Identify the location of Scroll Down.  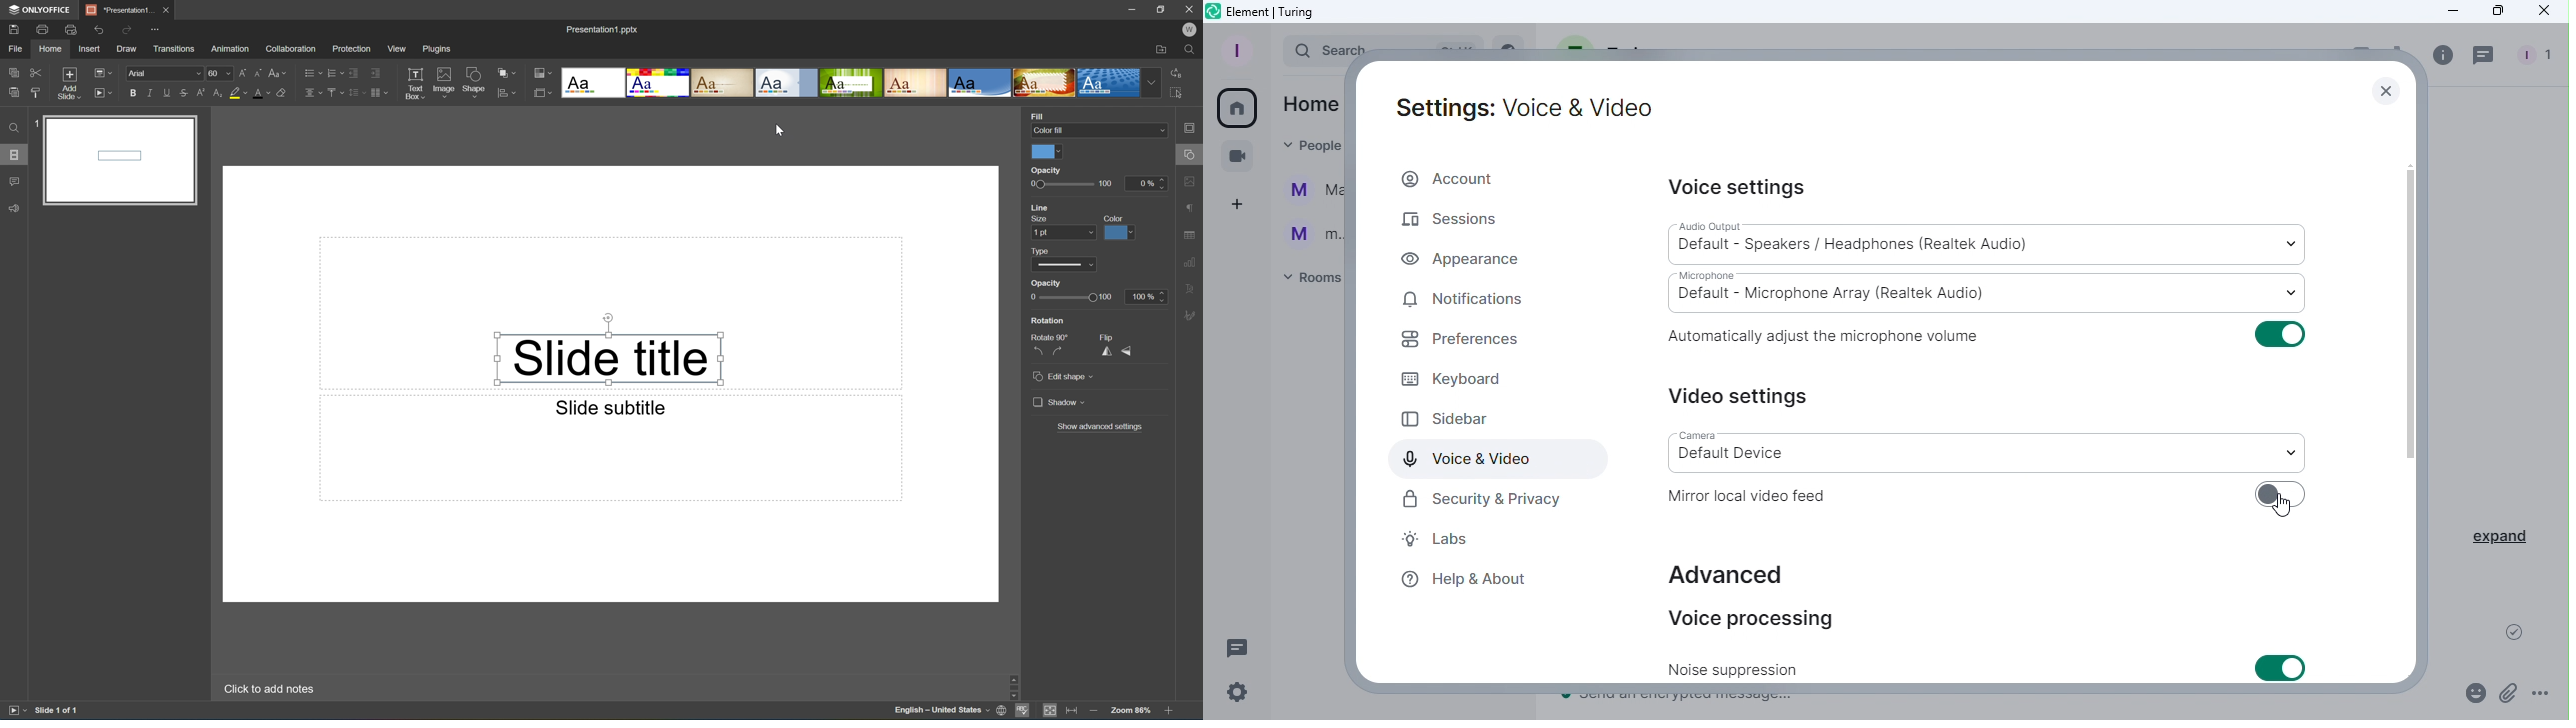
(1166, 699).